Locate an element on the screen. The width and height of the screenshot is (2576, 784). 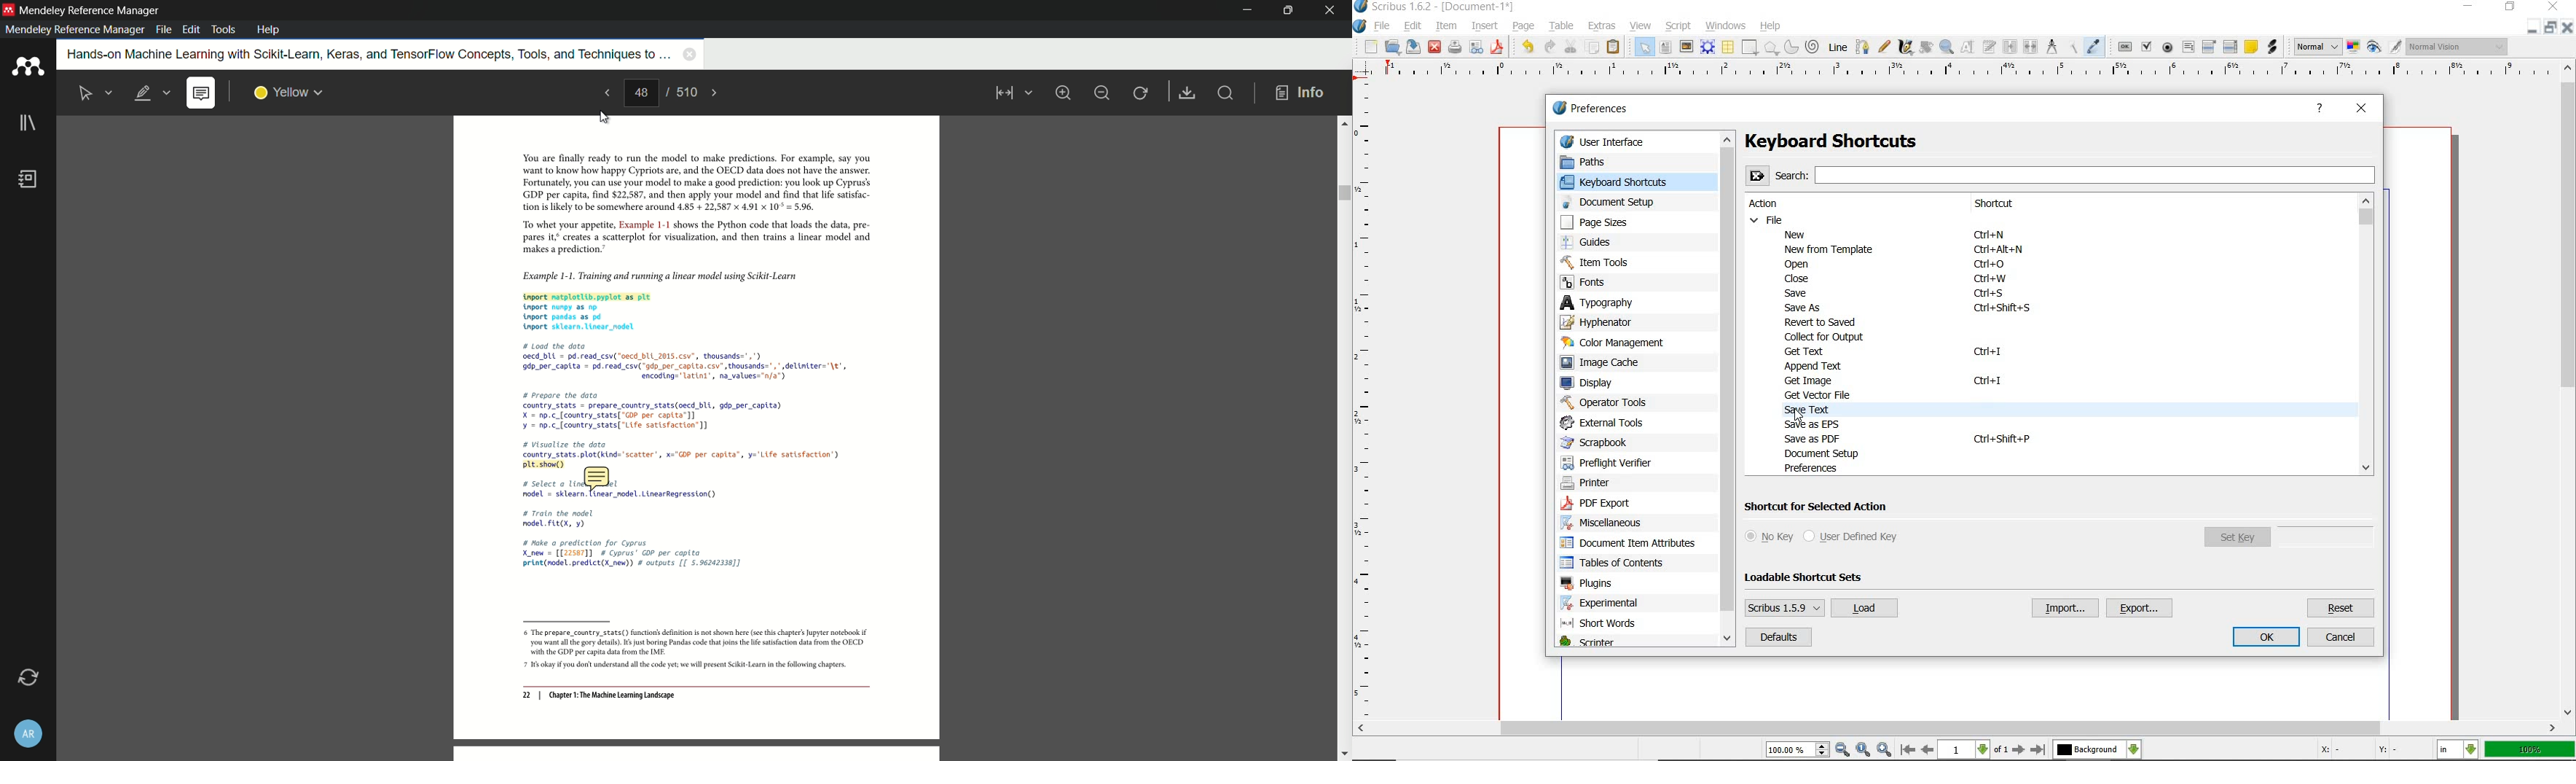
cancel is located at coordinates (2341, 638).